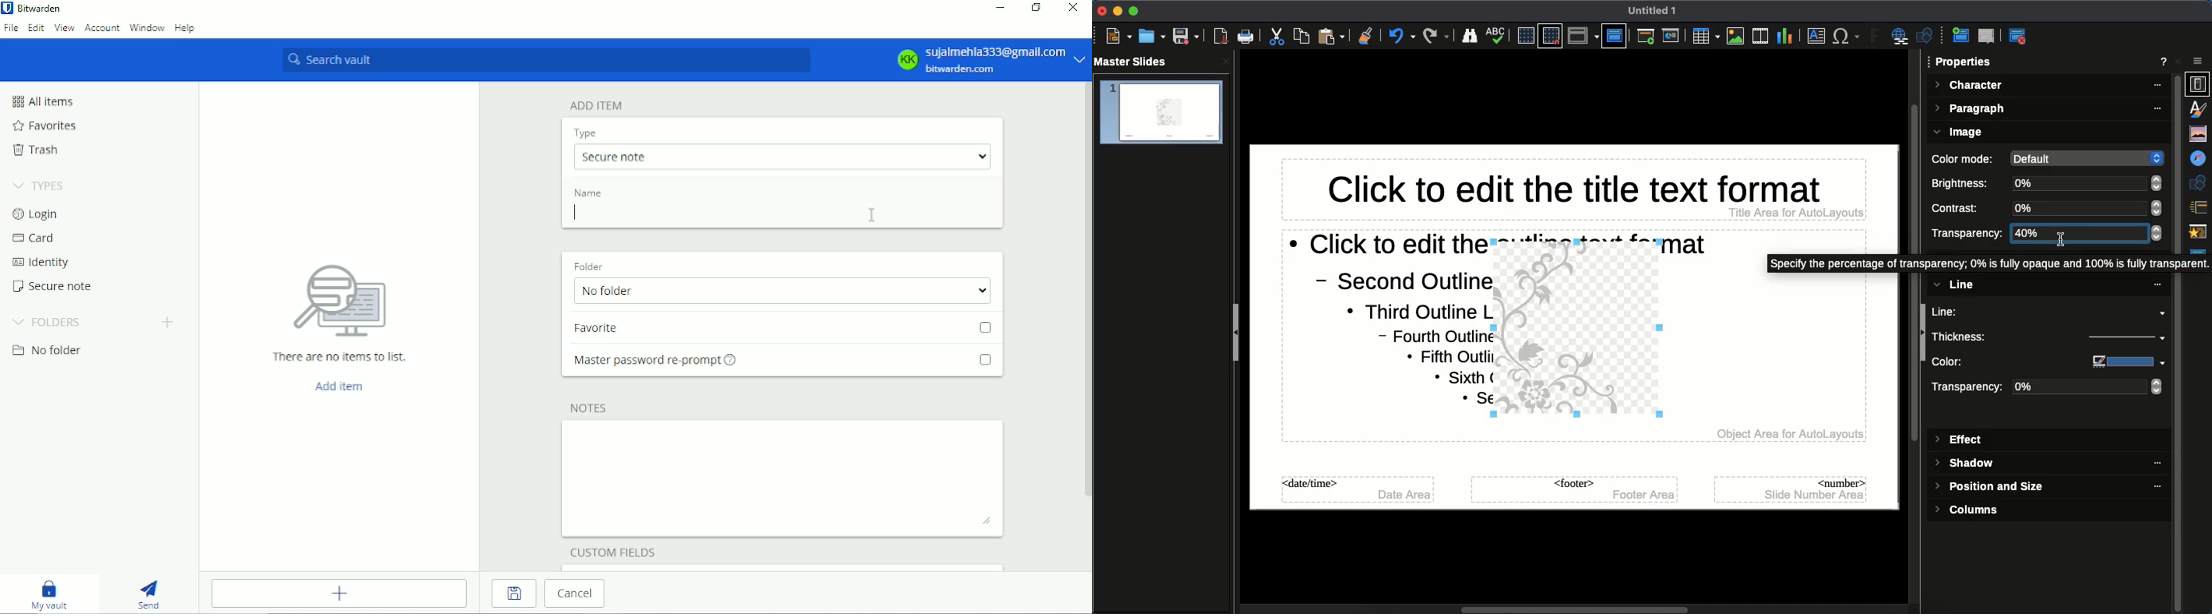 The width and height of the screenshot is (2212, 616). What do you see at coordinates (781, 156) in the screenshot?
I see `Secure note` at bounding box center [781, 156].